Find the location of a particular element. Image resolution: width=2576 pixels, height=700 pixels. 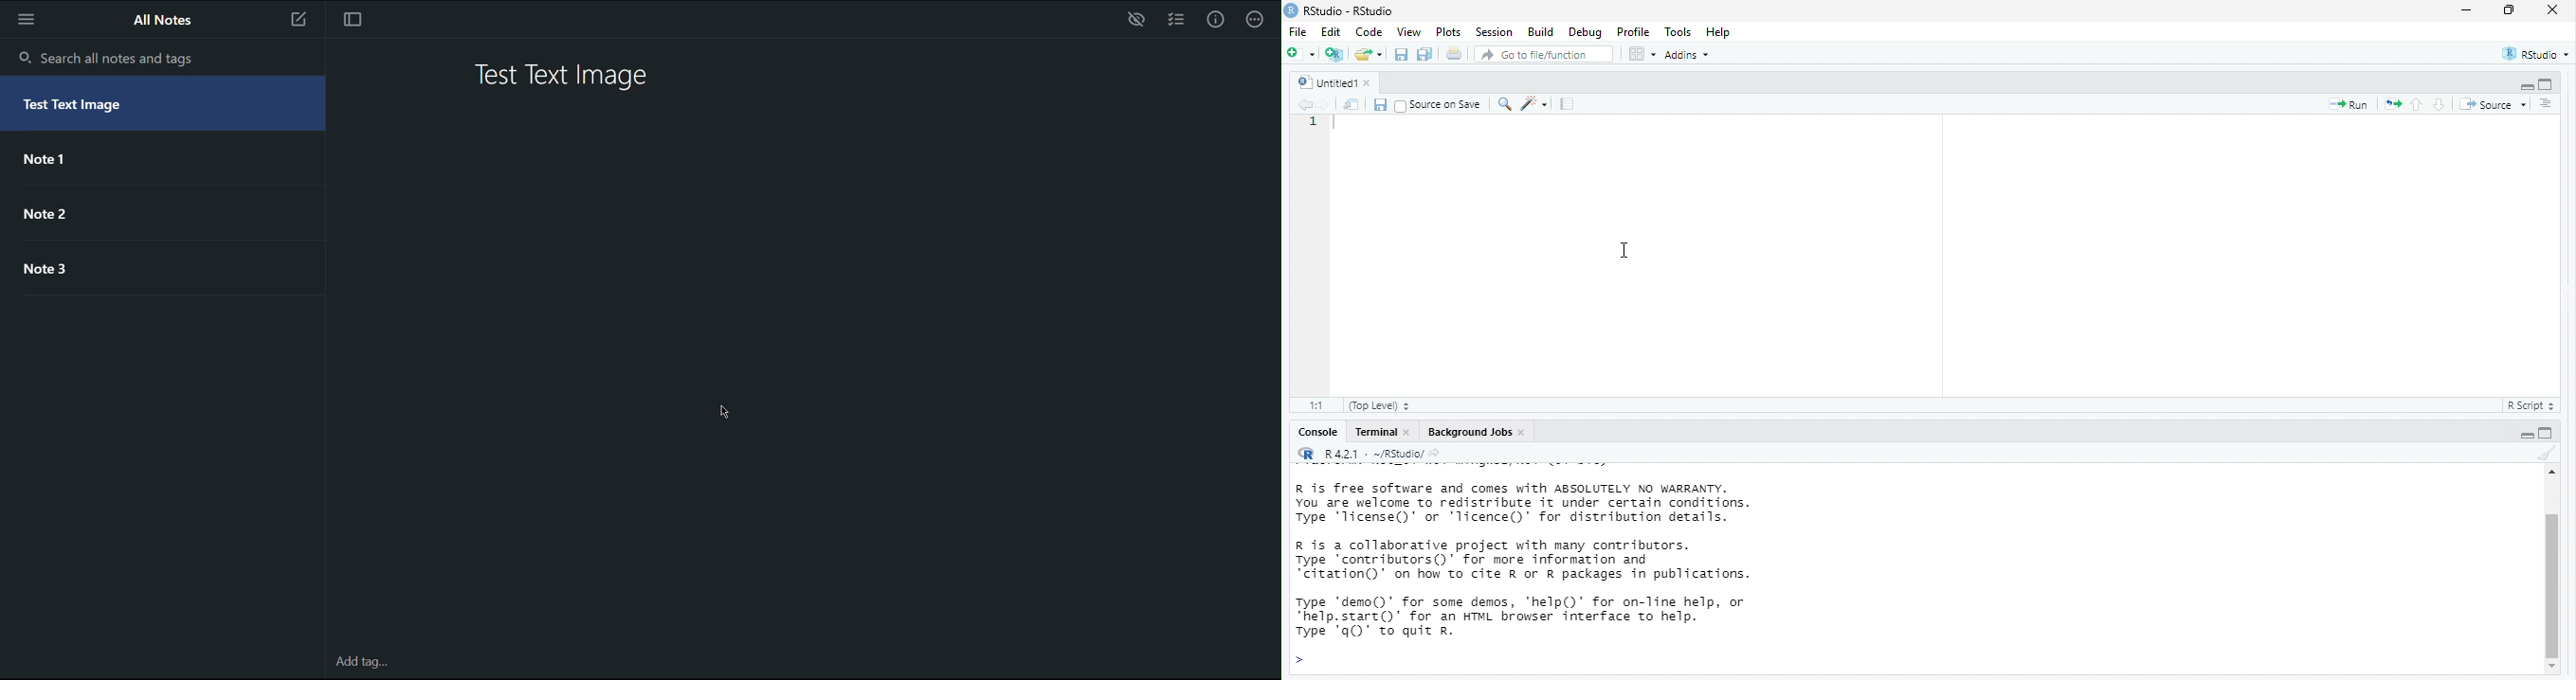

Search all notes and tags is located at coordinates (105, 55).